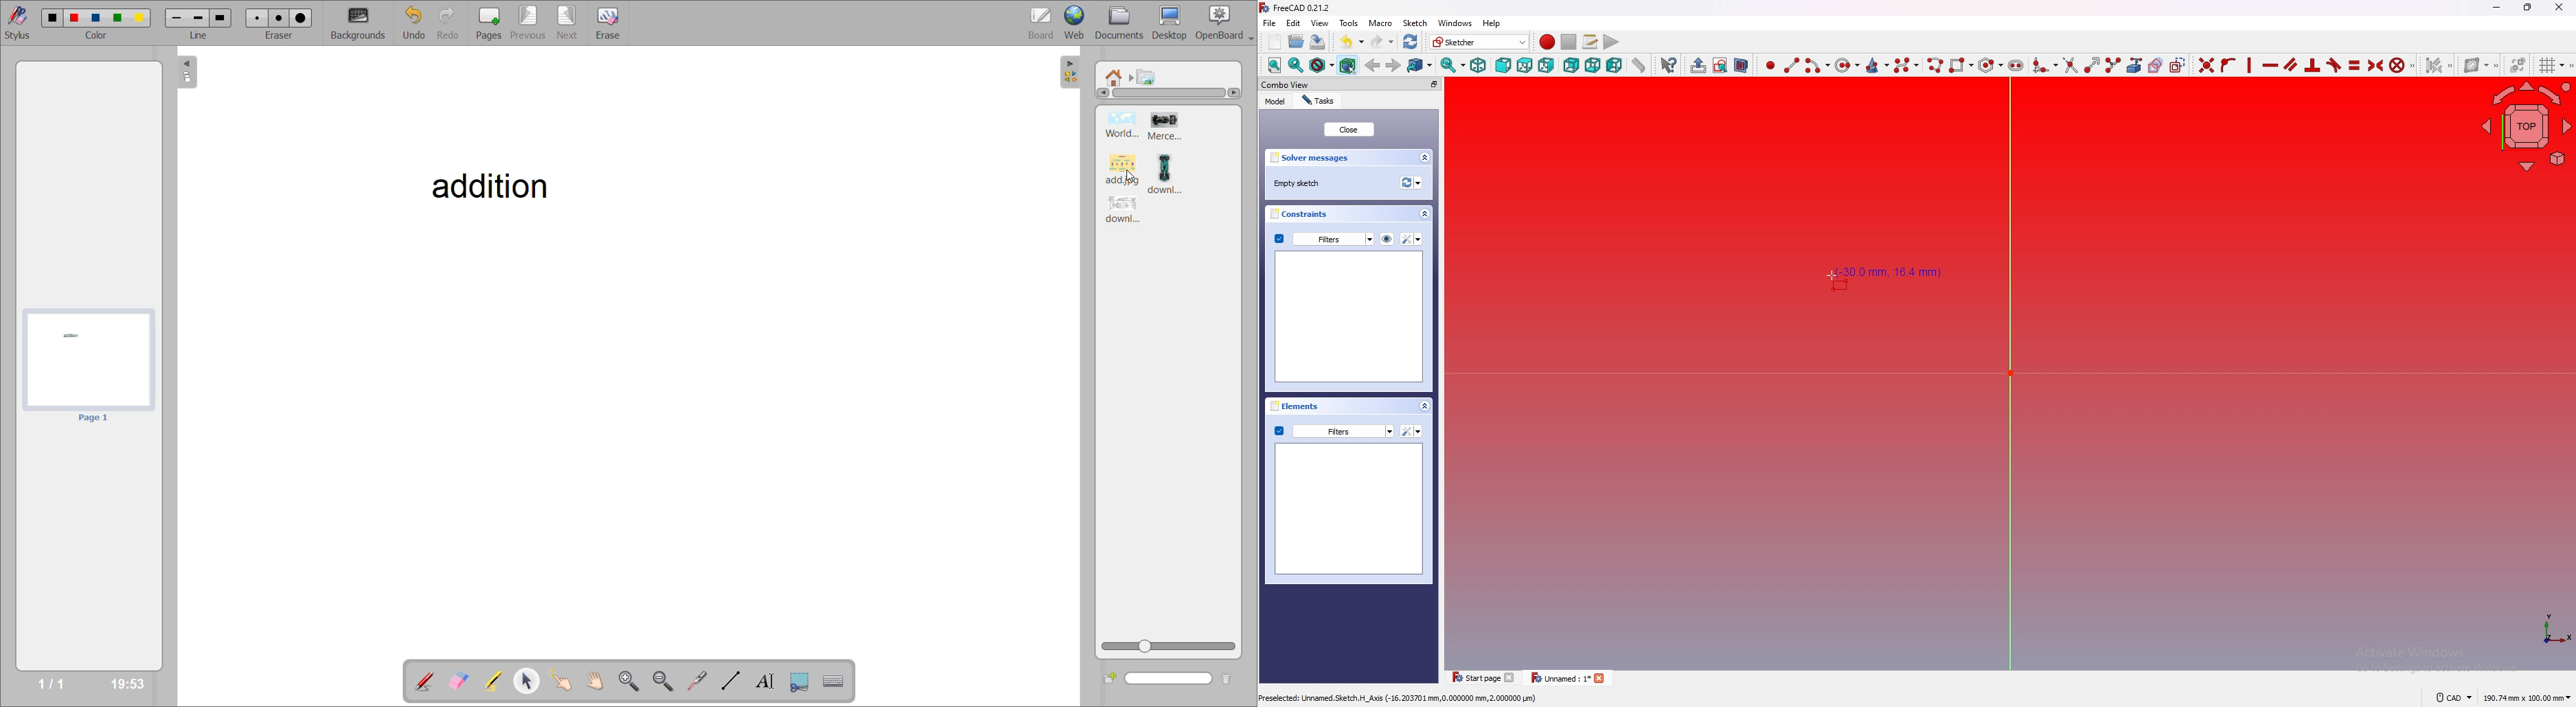  Describe the element at coordinates (1424, 158) in the screenshot. I see `collapse` at that location.